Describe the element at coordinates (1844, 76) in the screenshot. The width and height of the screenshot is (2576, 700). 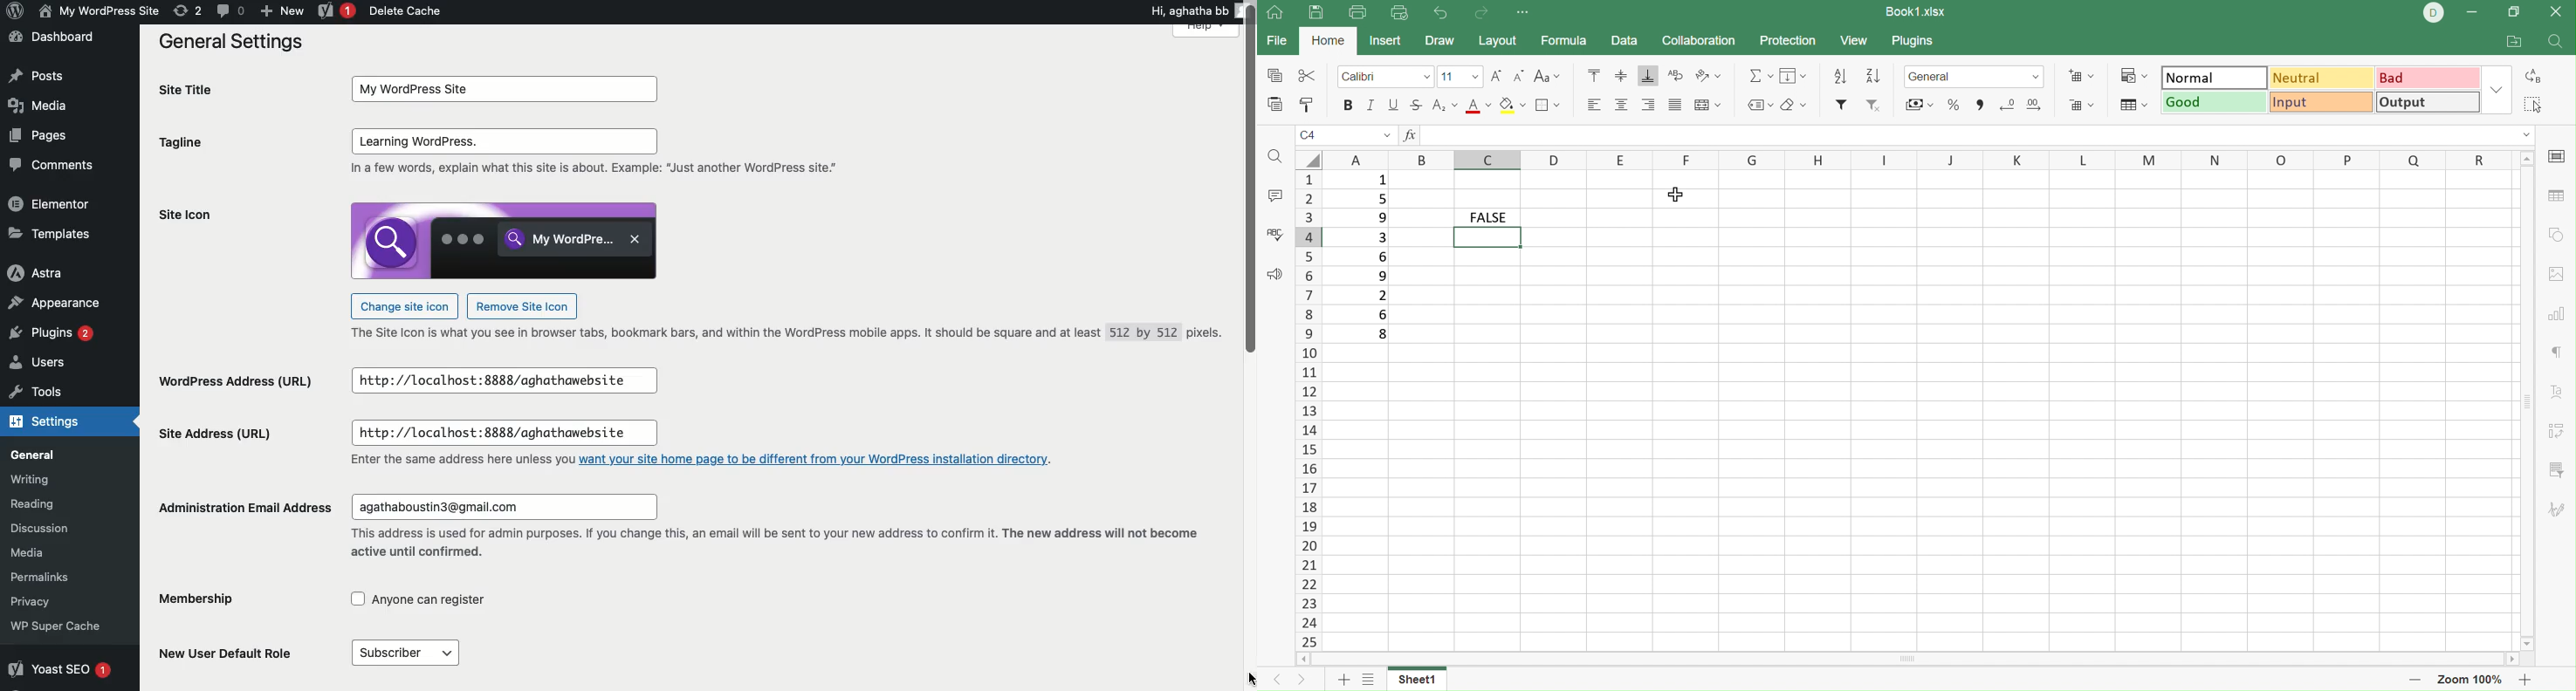
I see `Sort descending` at that location.